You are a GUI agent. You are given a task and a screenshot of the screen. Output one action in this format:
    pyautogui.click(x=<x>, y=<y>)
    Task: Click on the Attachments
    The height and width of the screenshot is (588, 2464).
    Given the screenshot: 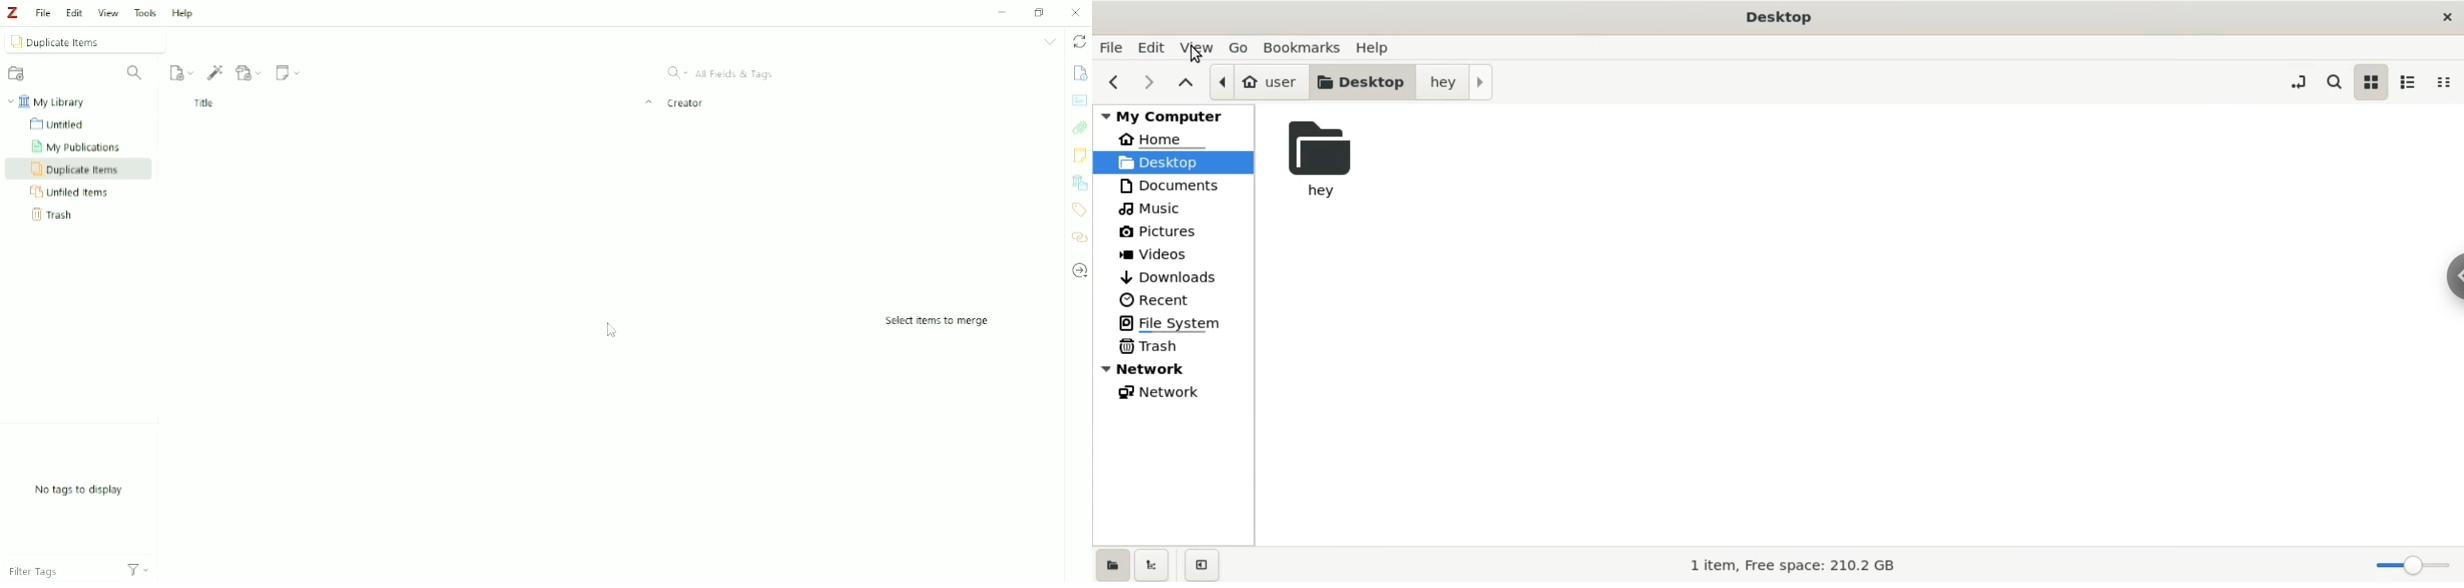 What is the action you would take?
    pyautogui.click(x=1079, y=127)
    